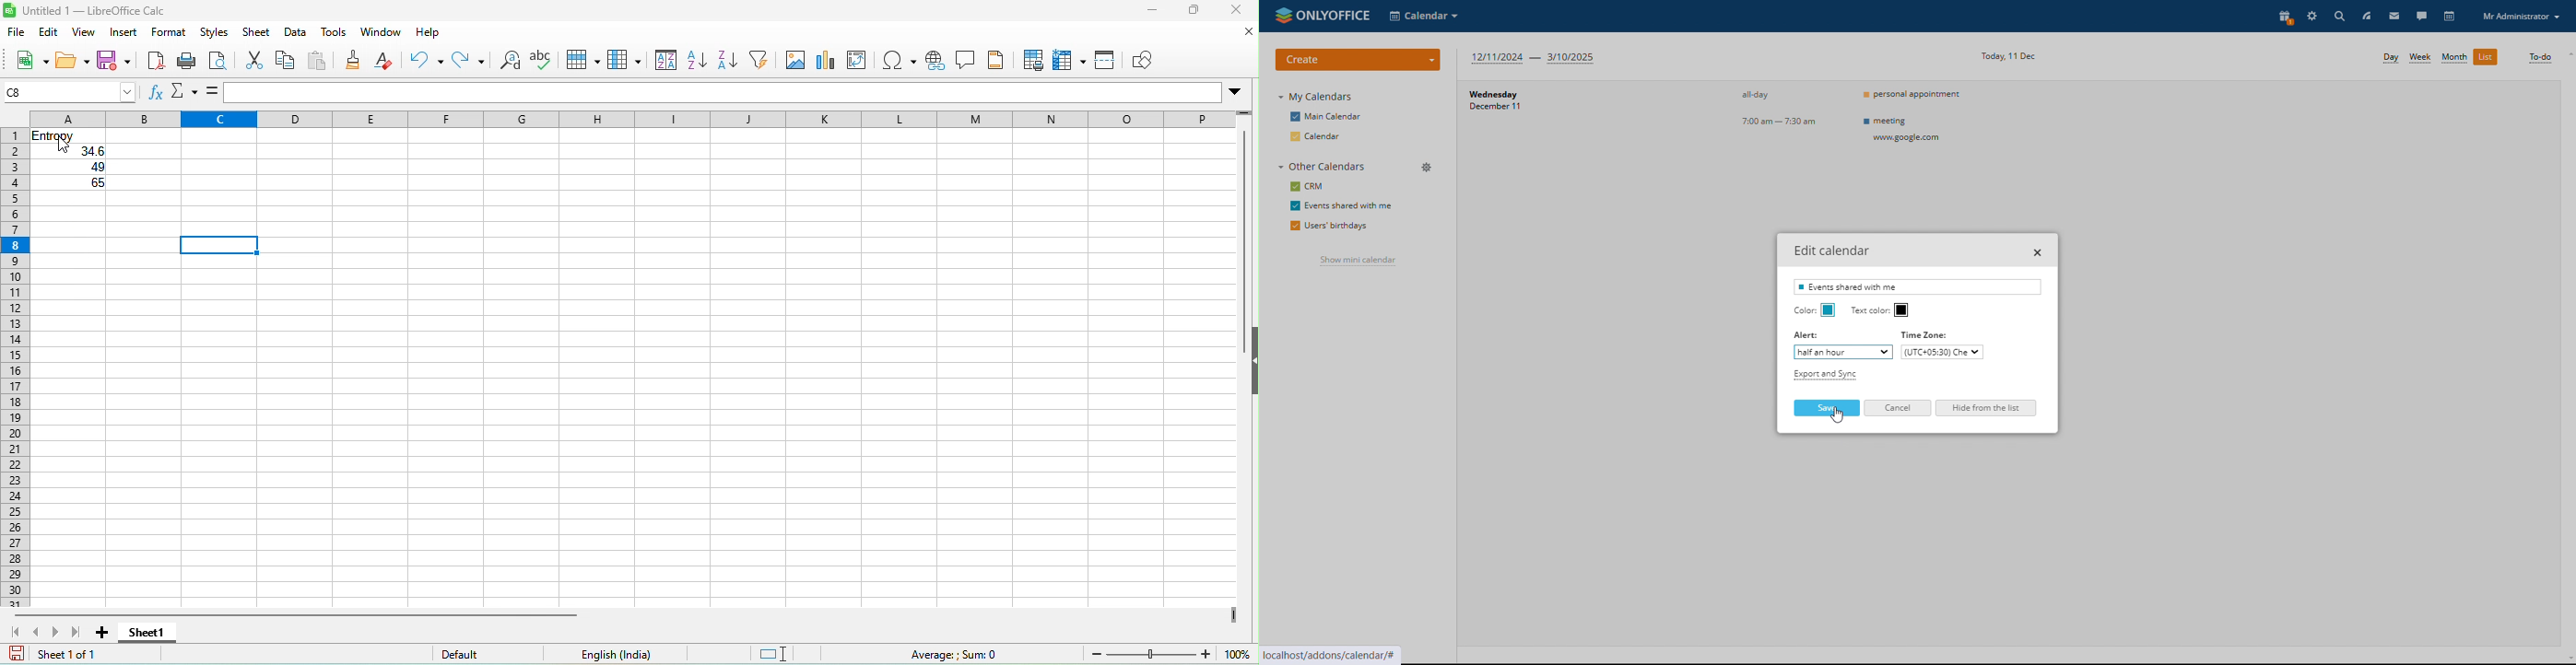 The image size is (2576, 672). I want to click on scroll to previous sheet, so click(40, 630).